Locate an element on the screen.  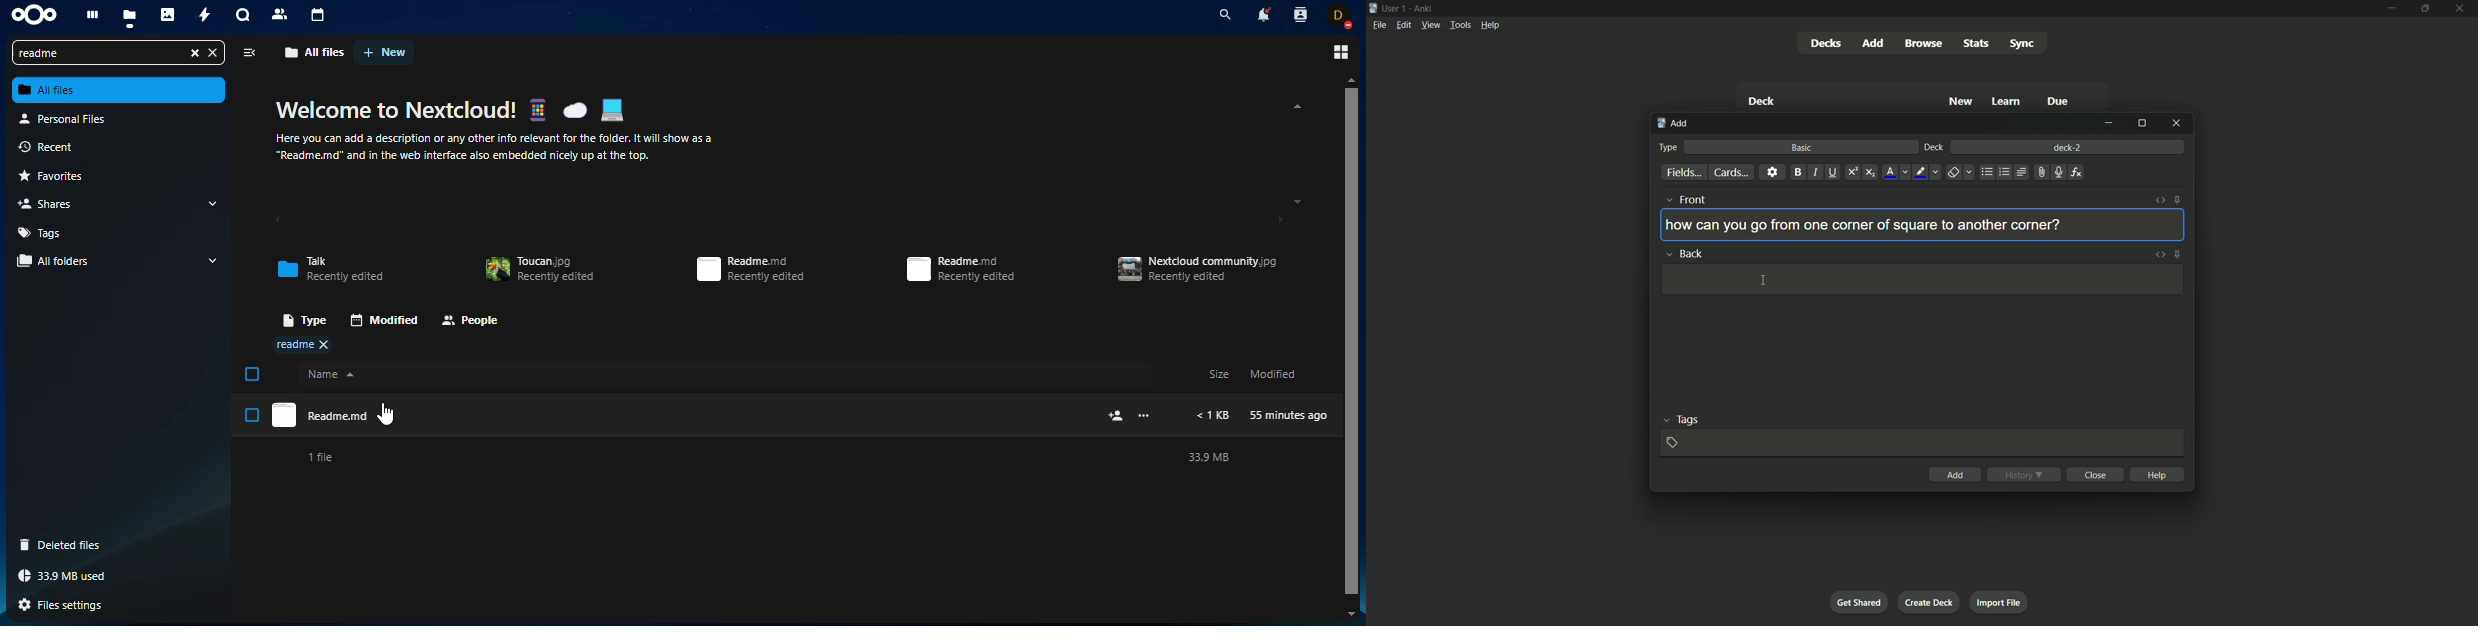
Smartphone emoji is located at coordinates (537, 109).